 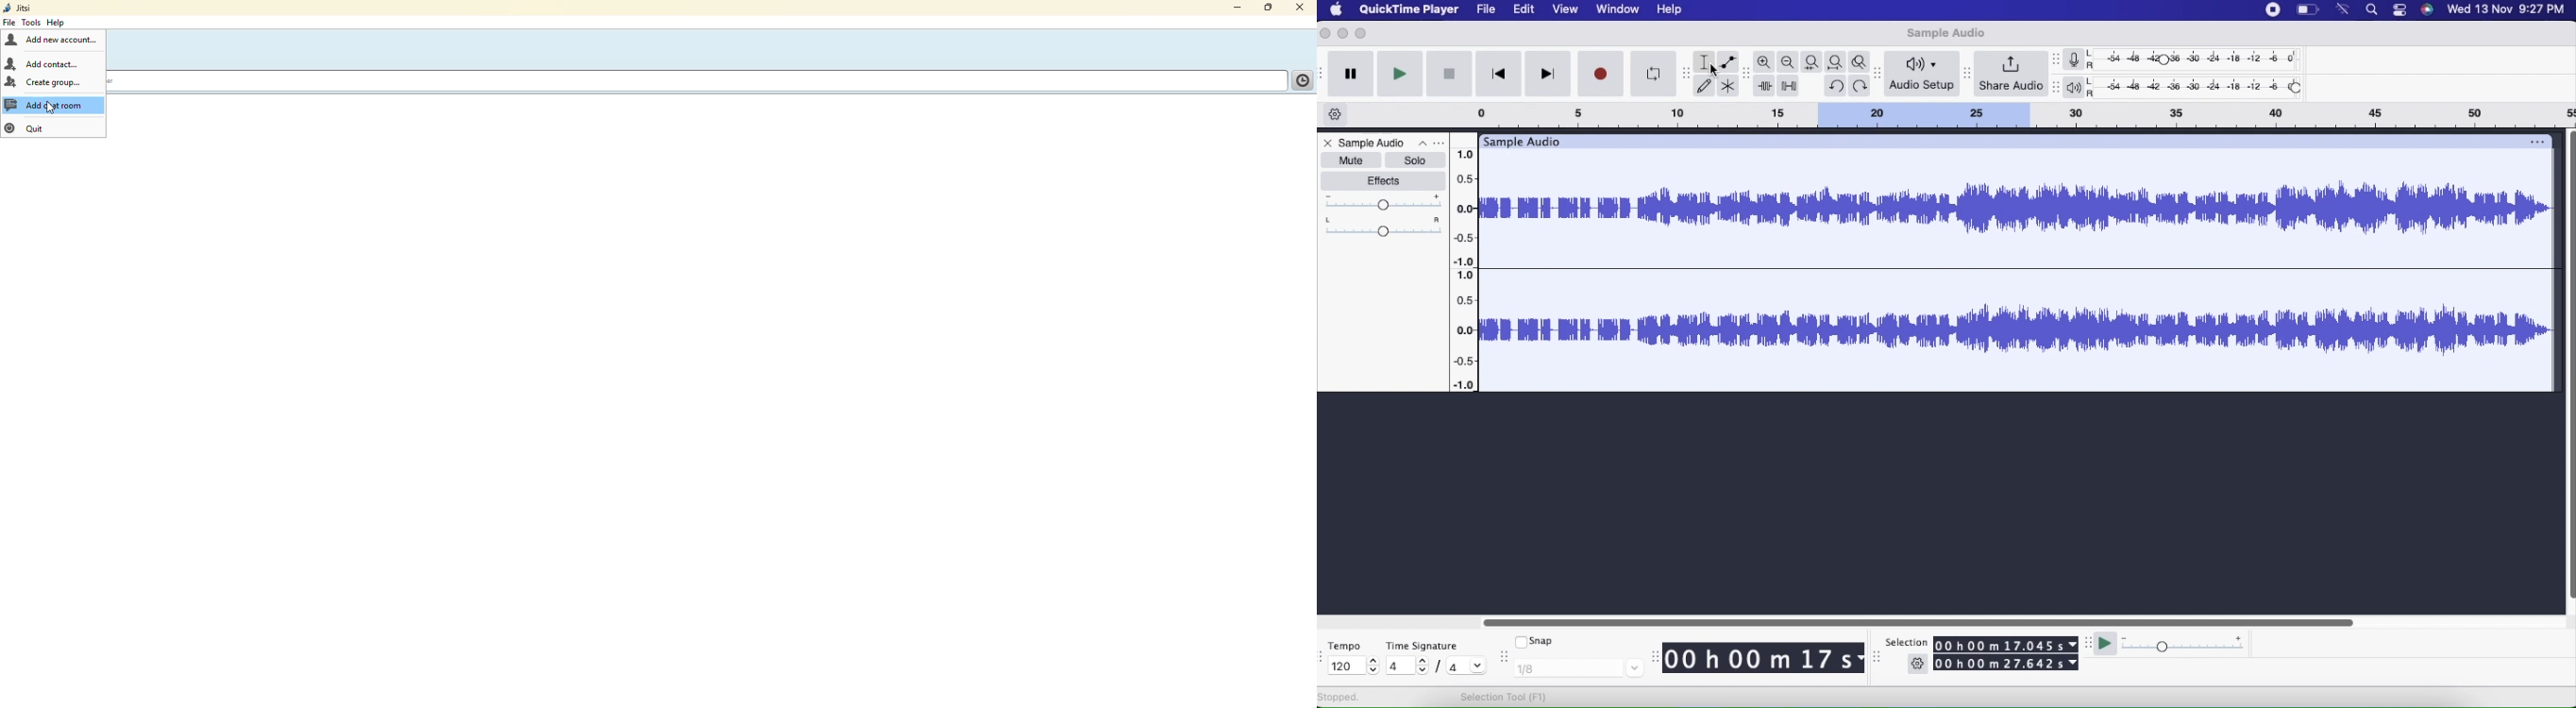 What do you see at coordinates (19, 8) in the screenshot?
I see `jitsi` at bounding box center [19, 8].